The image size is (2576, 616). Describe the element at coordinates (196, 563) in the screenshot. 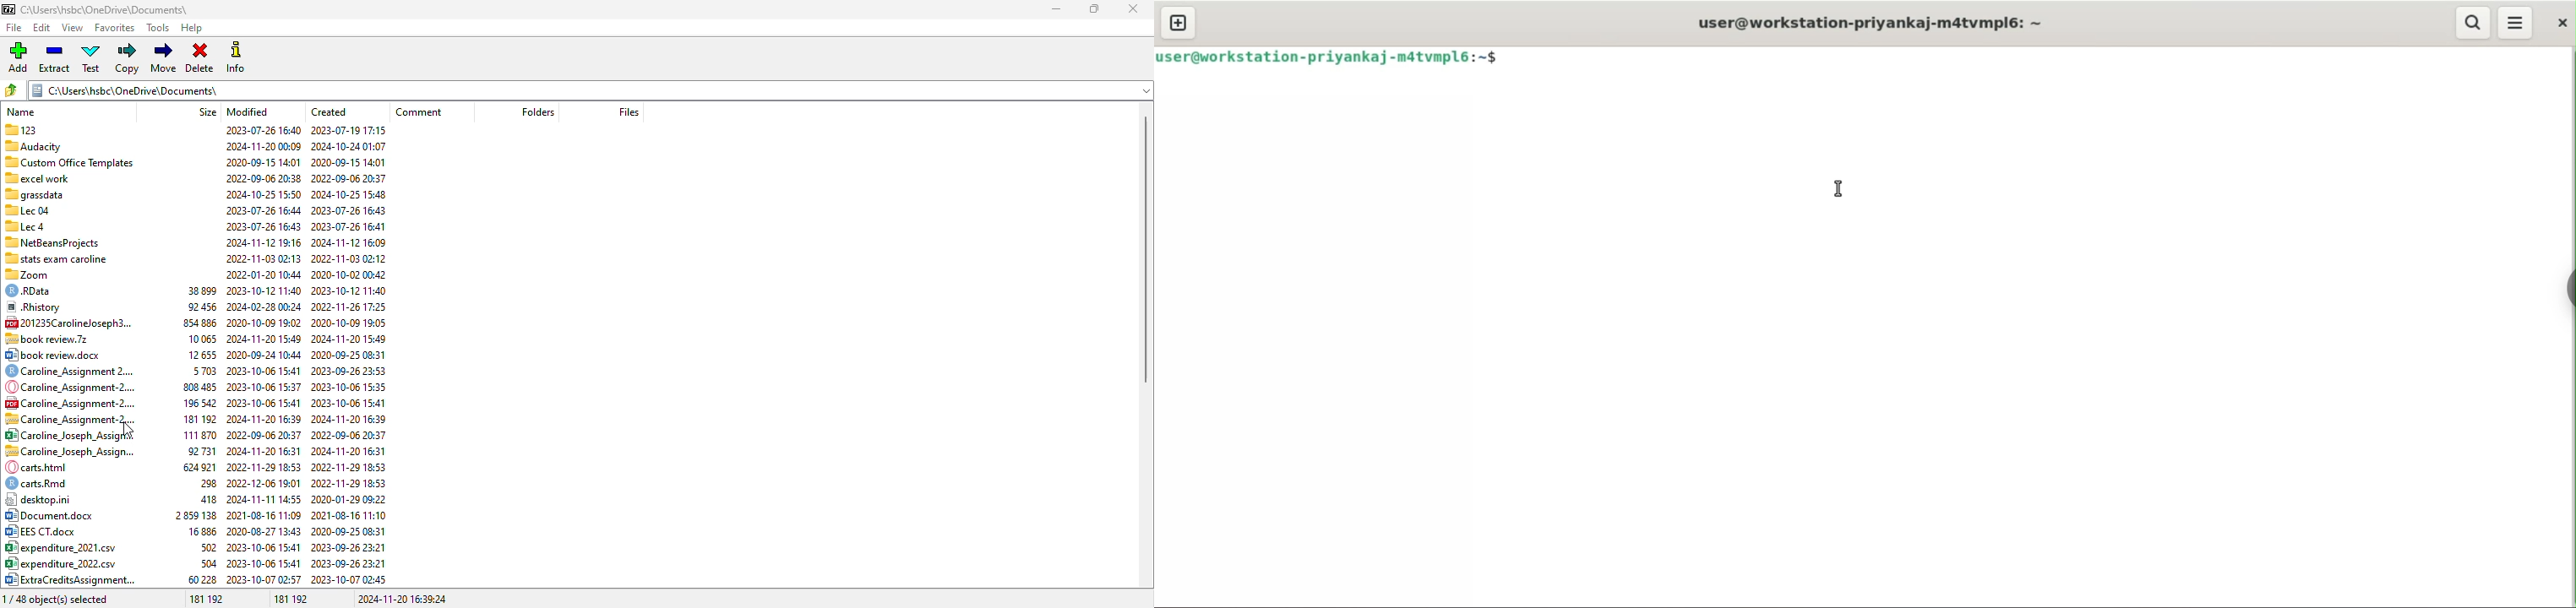

I see `expenditure 2022.csv 504 2023-10-06 15:41 2023-09-26 23:21` at that location.